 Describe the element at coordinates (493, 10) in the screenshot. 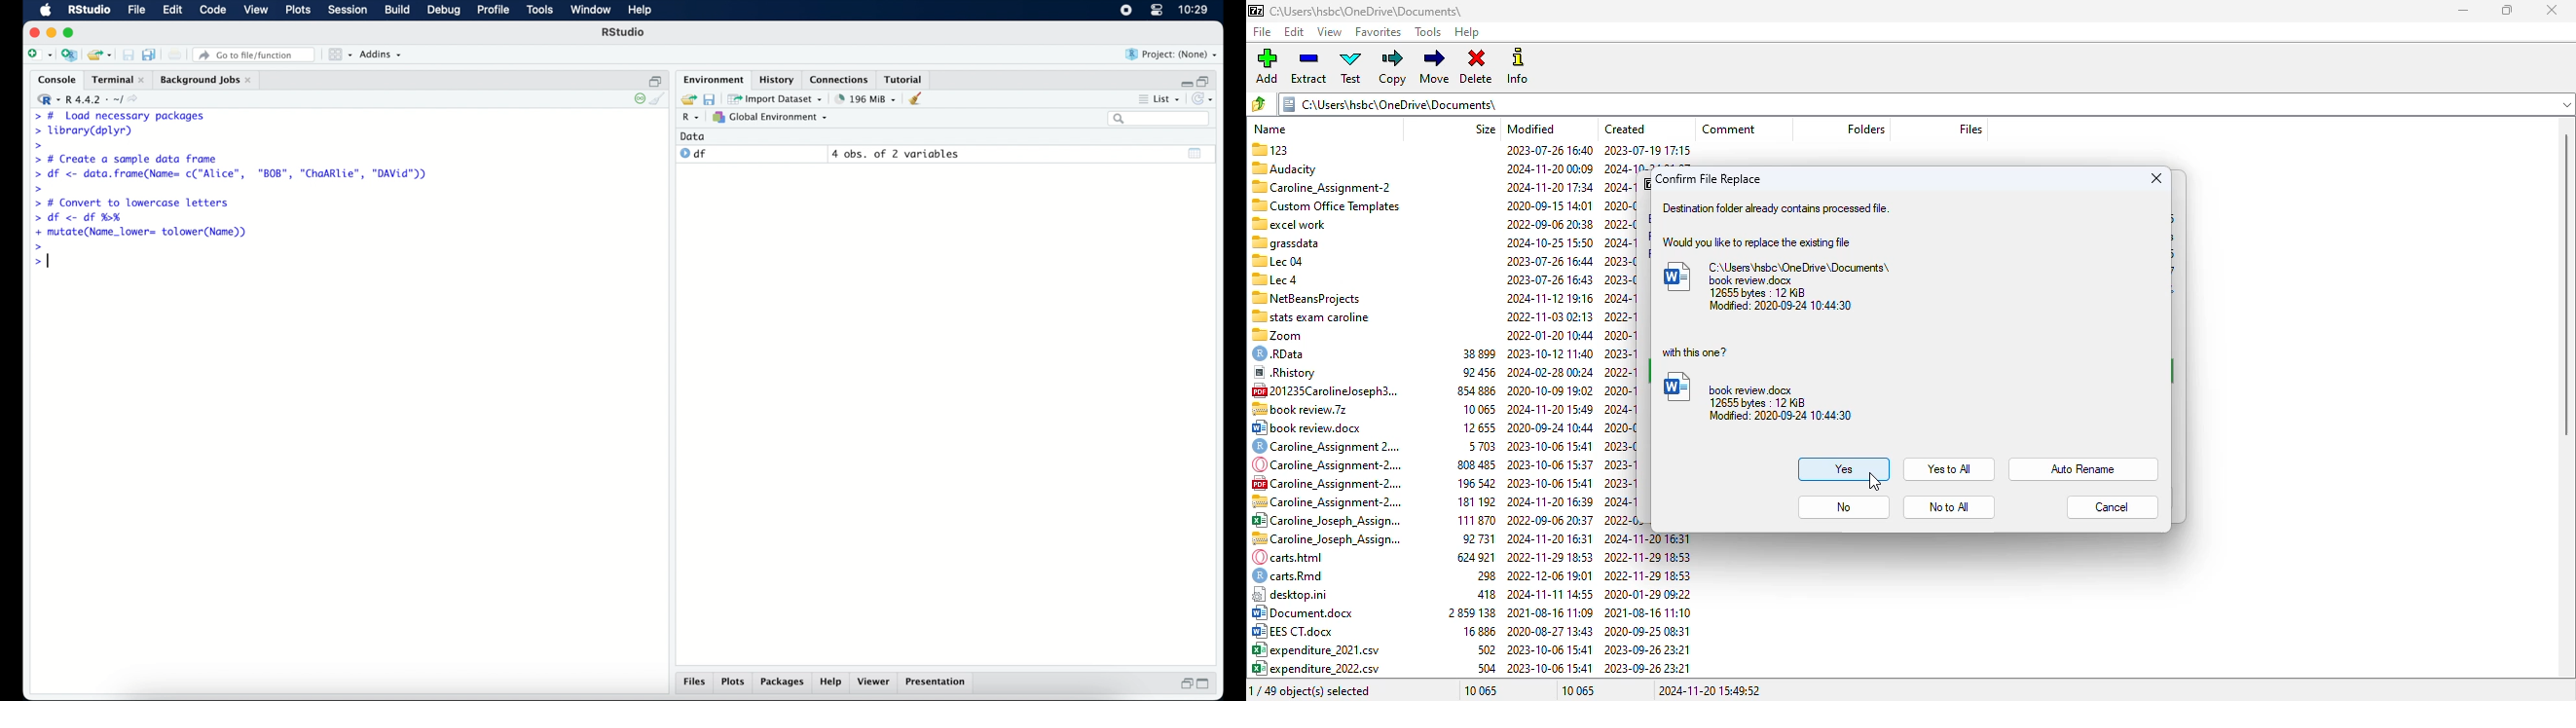

I see `profile` at that location.